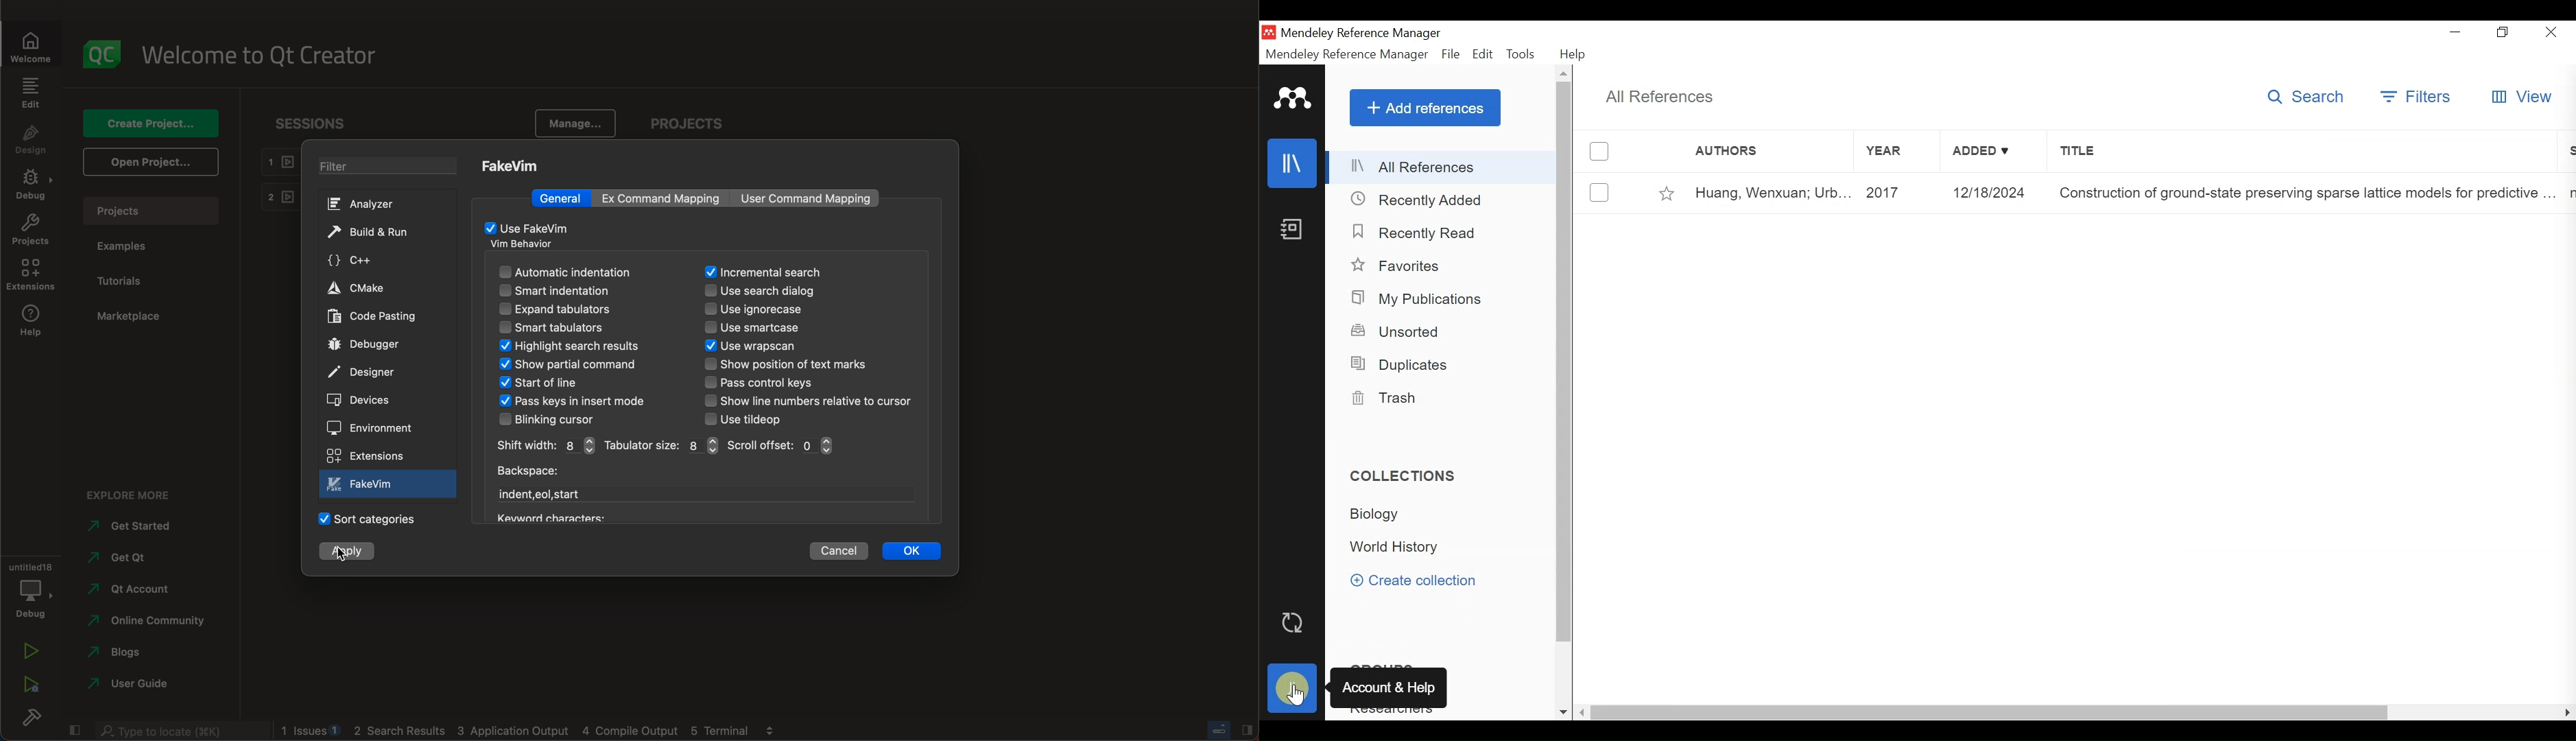 The image size is (2576, 756). I want to click on code, so click(375, 317).